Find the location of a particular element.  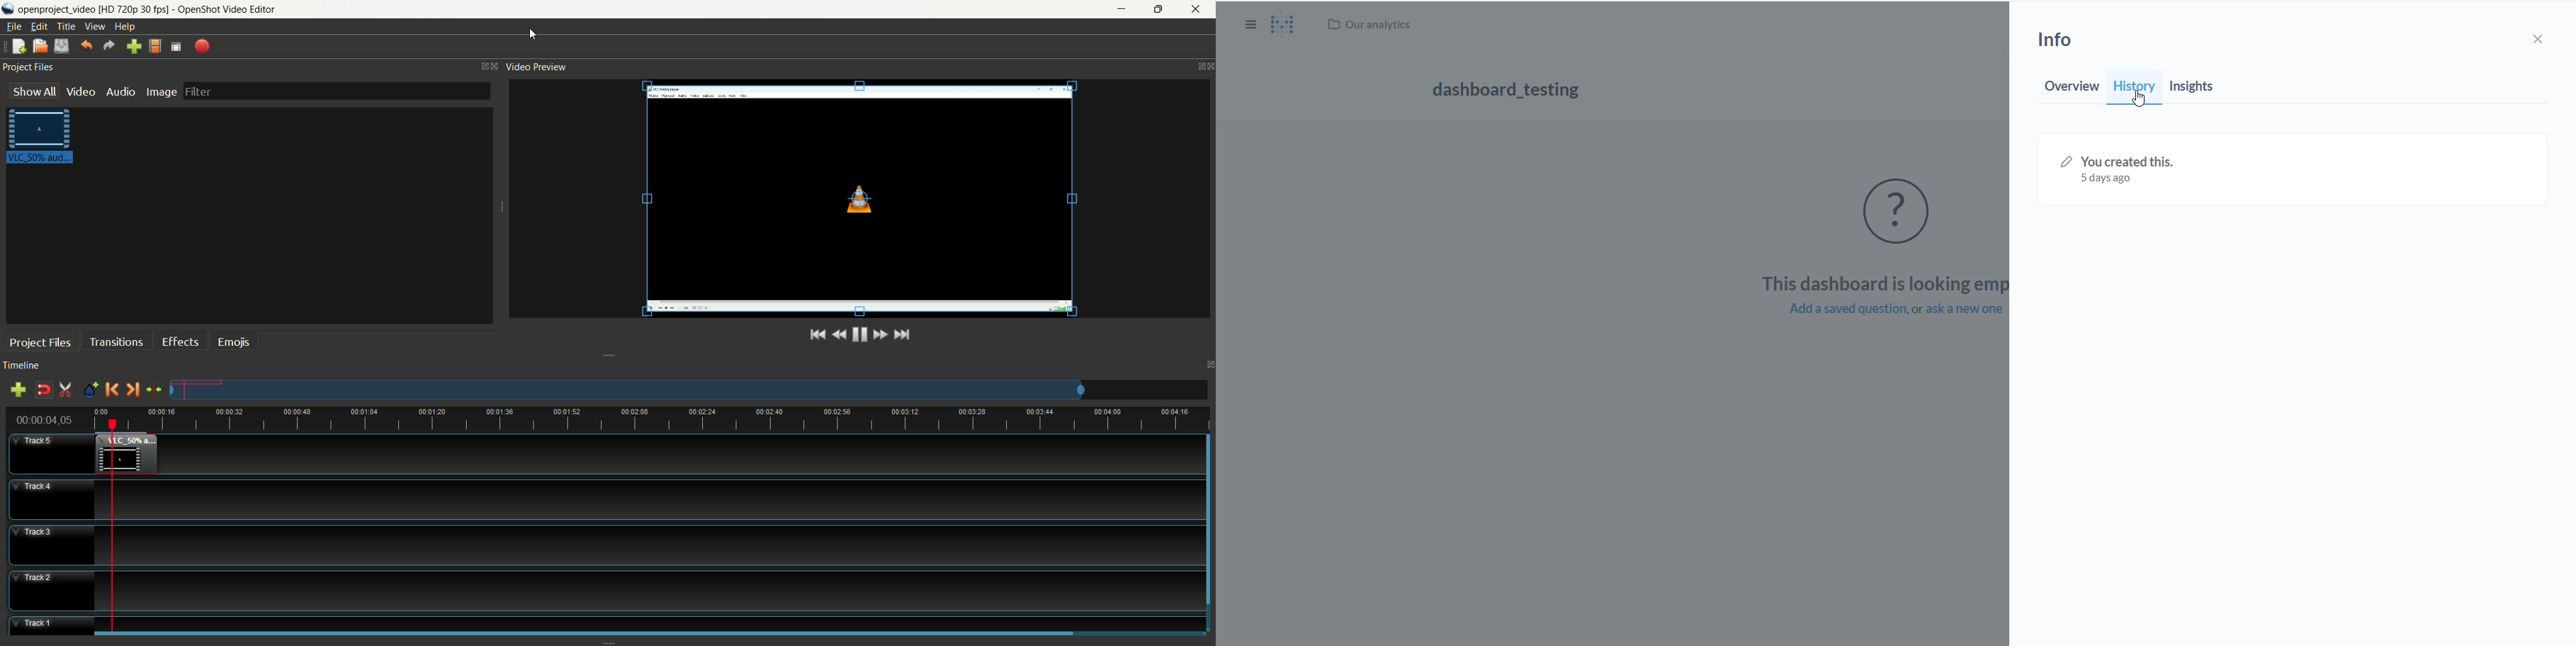

fast forward is located at coordinates (880, 334).